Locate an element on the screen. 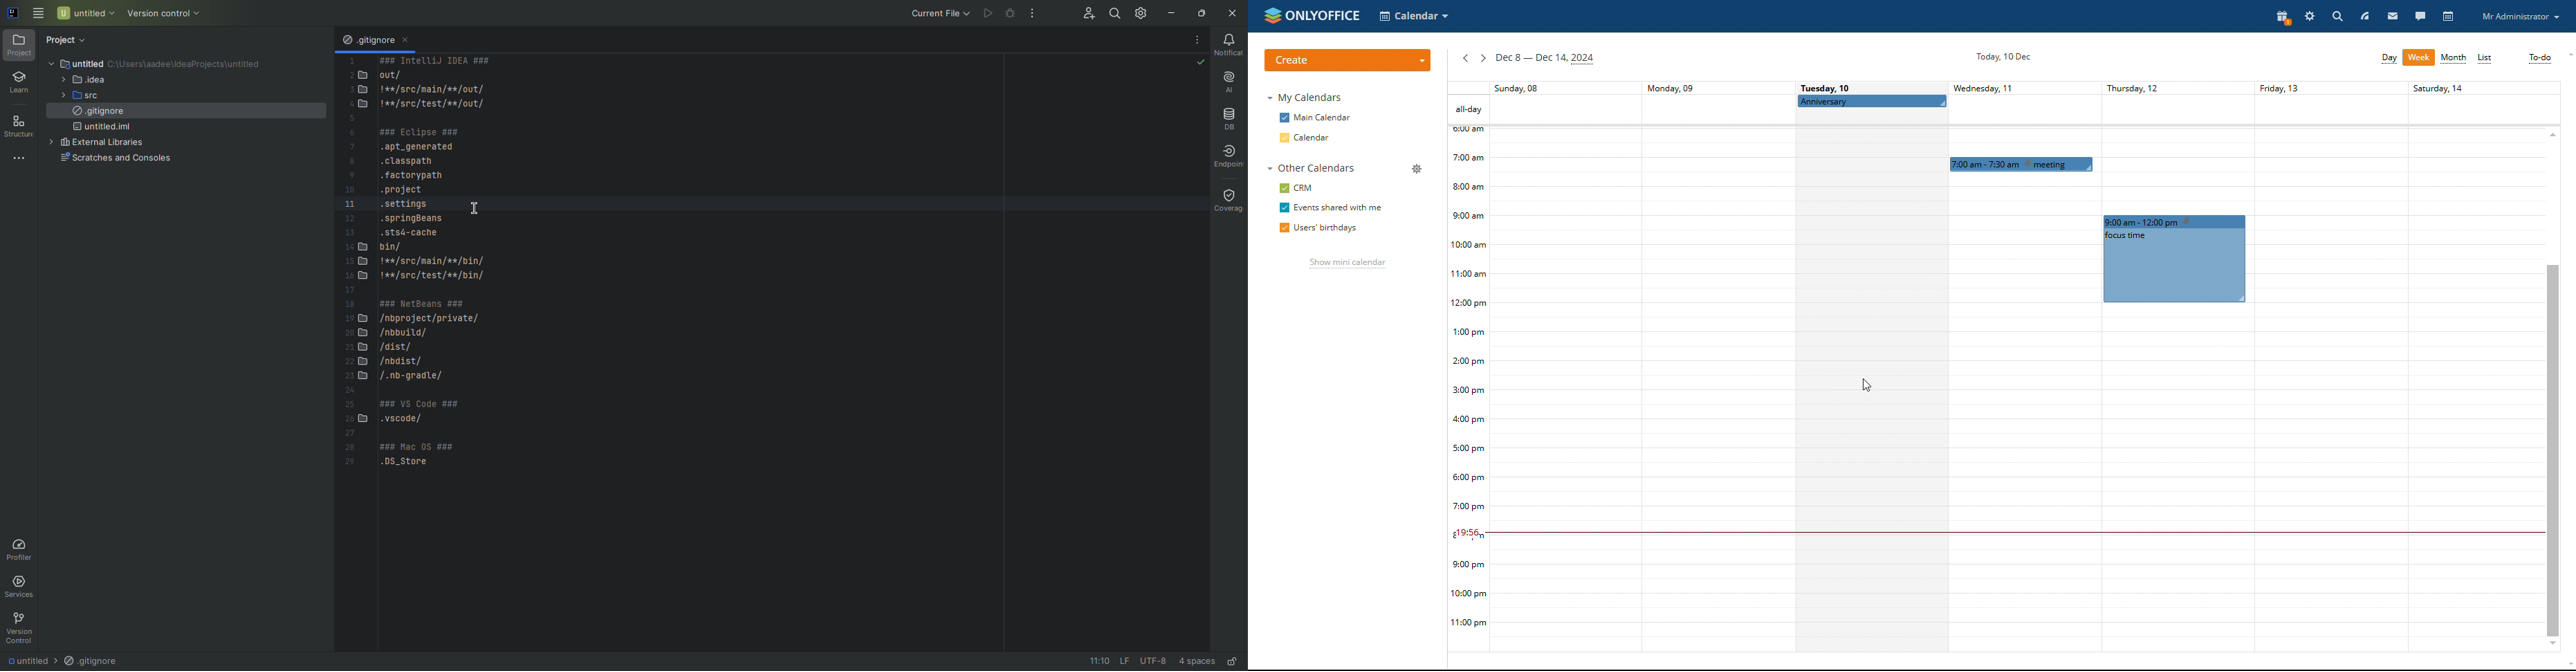 Image resolution: width=2576 pixels, height=672 pixels. my calendars is located at coordinates (1307, 98).